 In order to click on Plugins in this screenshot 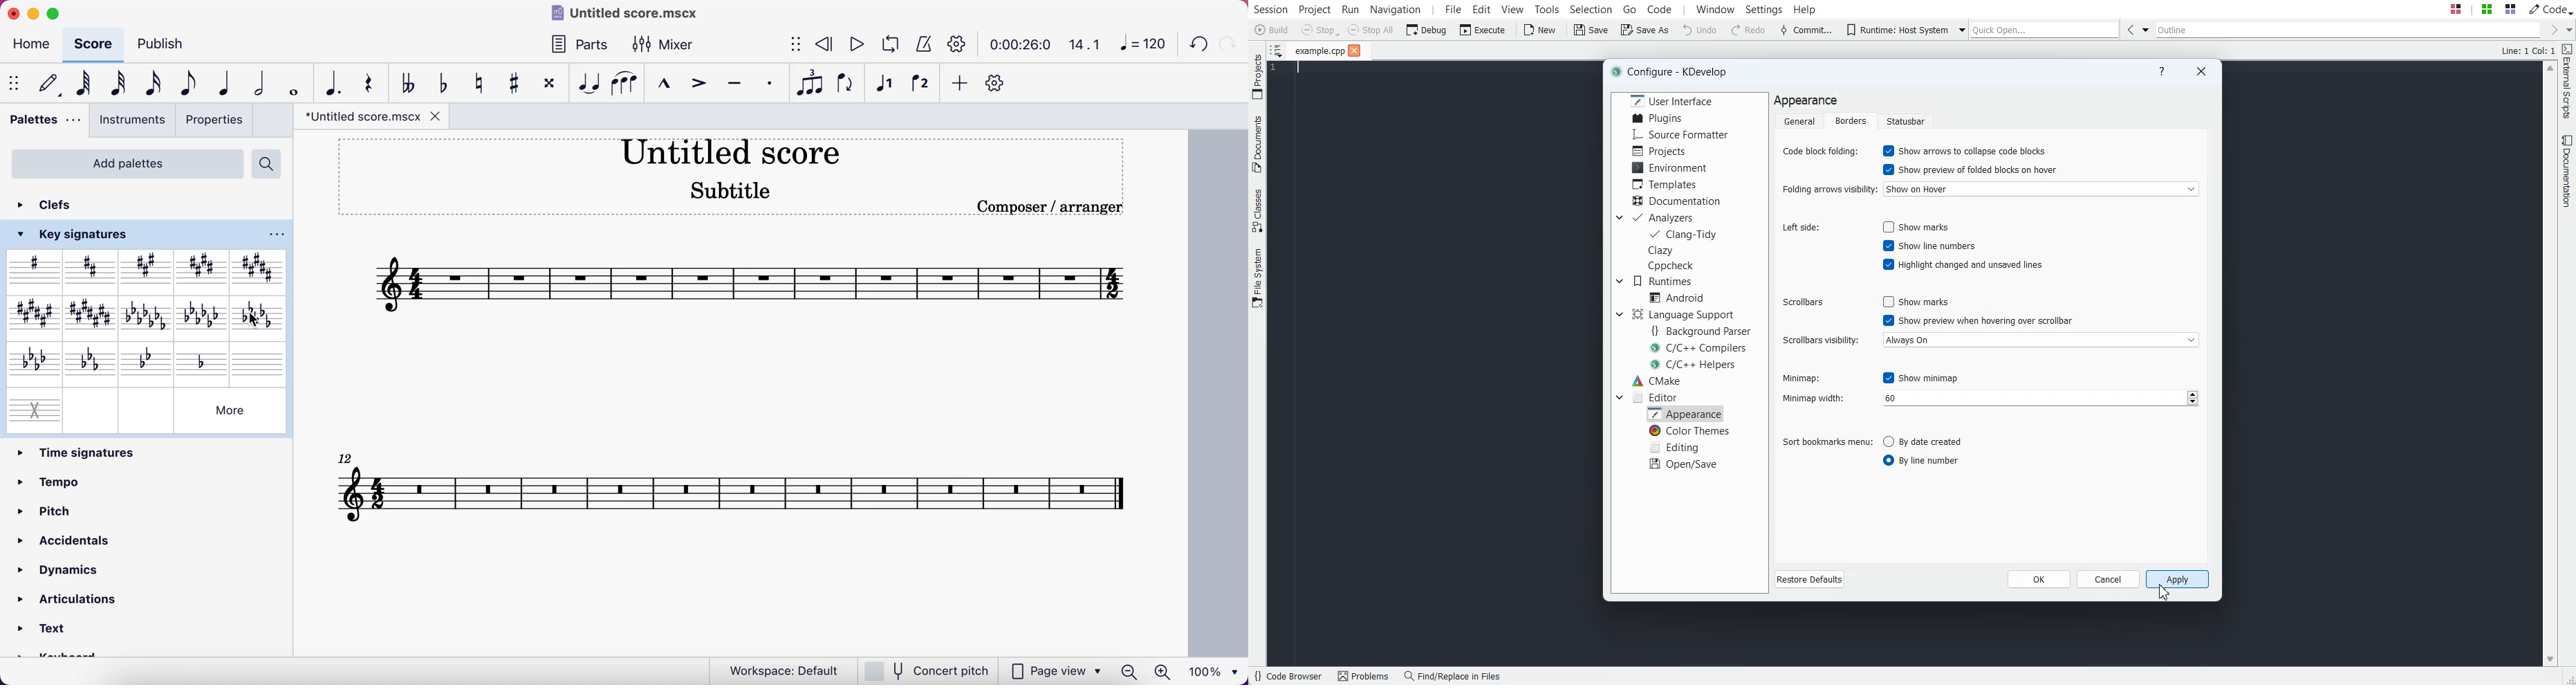, I will do `click(1659, 118)`.